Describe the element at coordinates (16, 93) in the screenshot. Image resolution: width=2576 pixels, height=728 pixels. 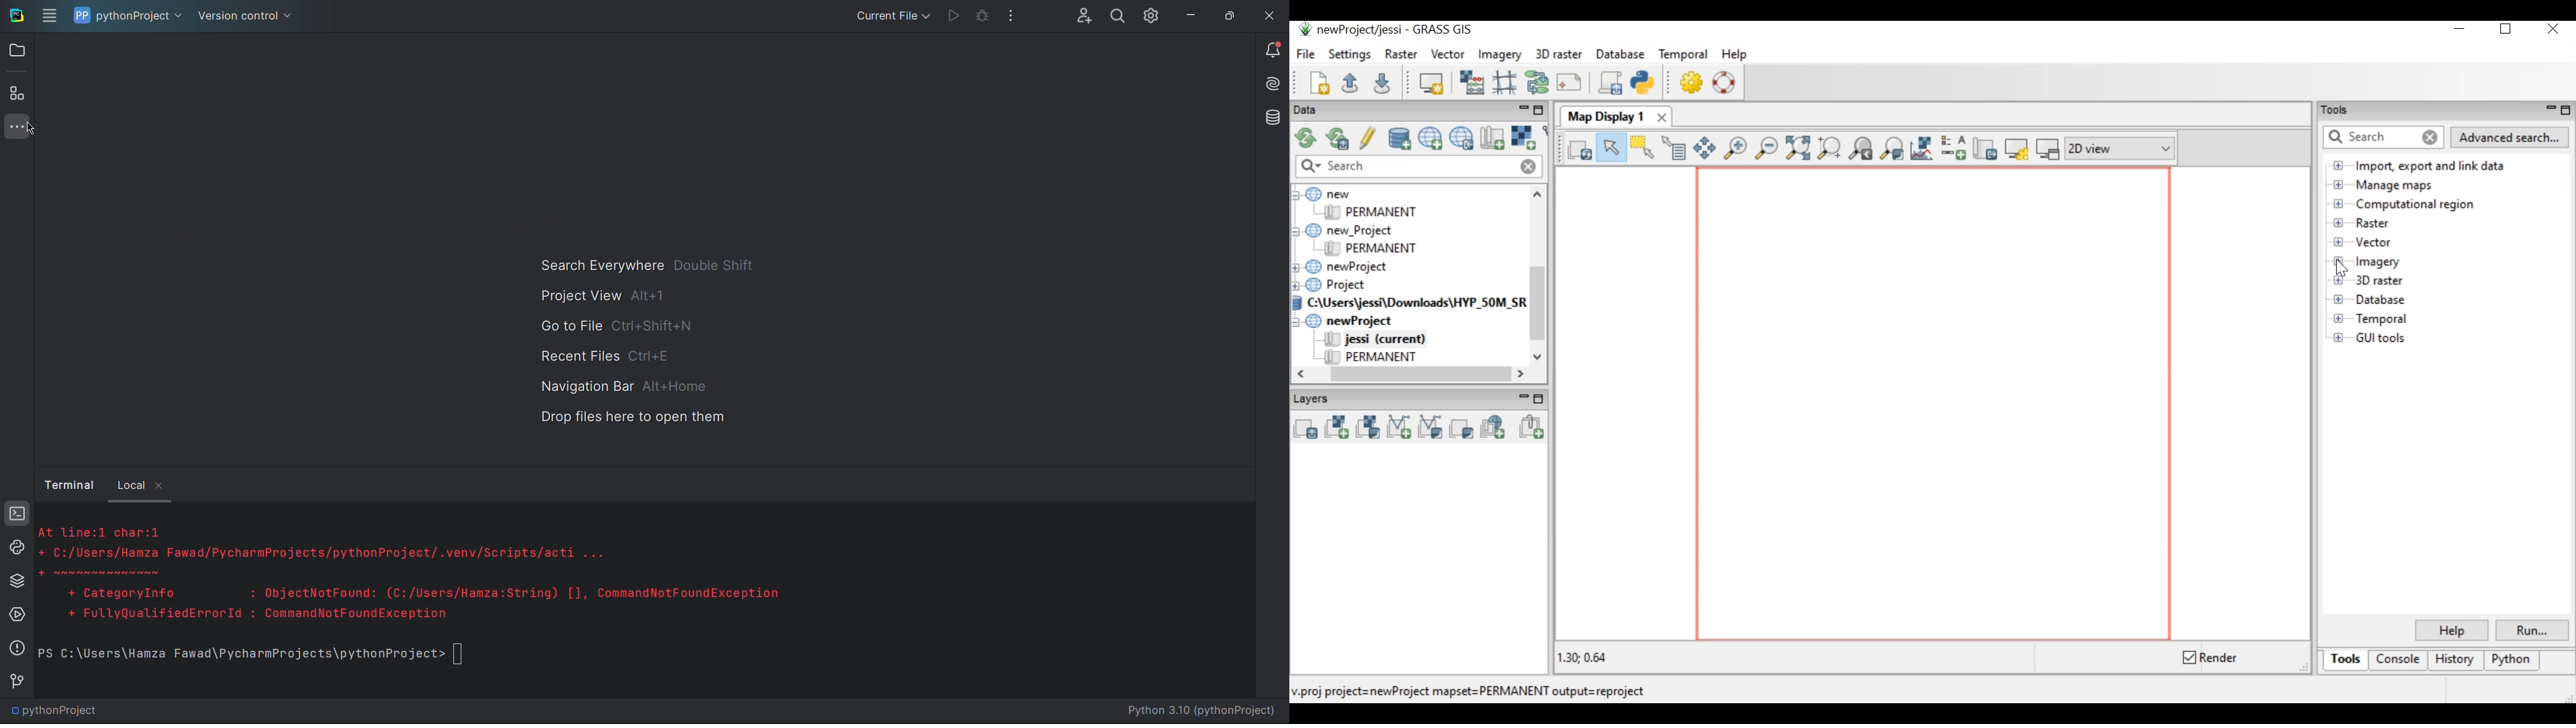
I see `Plugins` at that location.